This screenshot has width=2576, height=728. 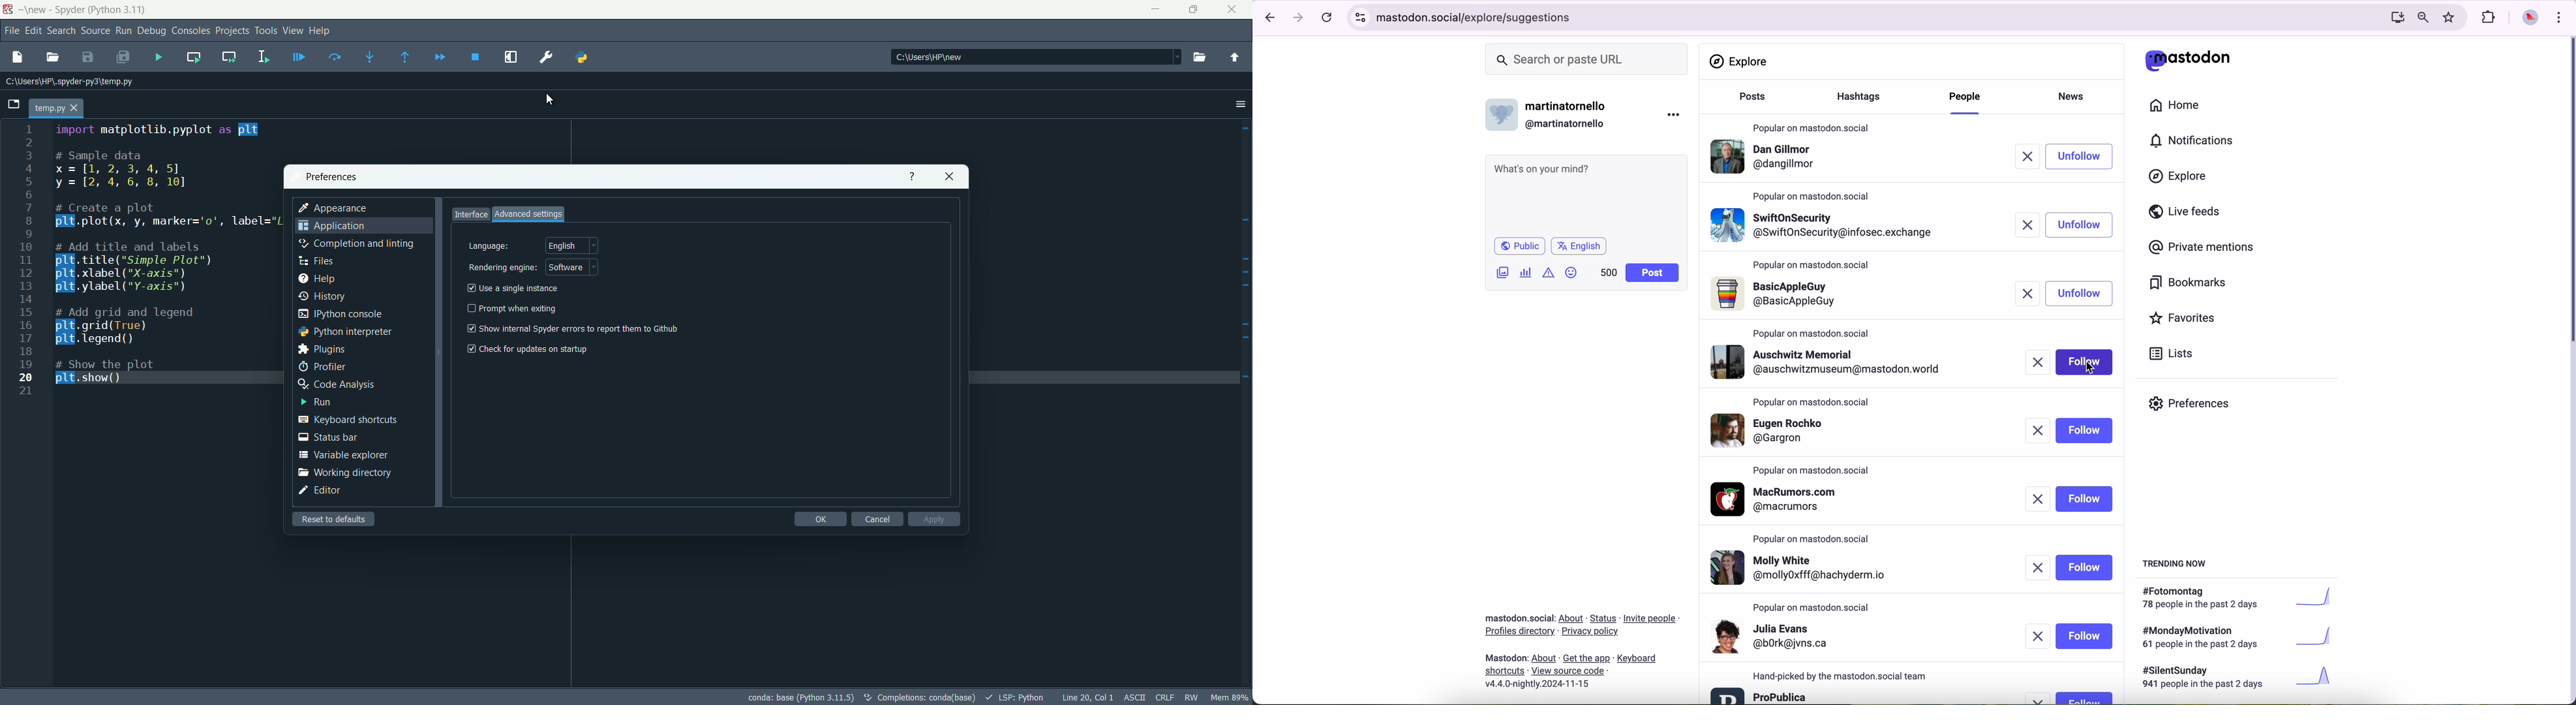 I want to click on app icon, so click(x=10, y=10).